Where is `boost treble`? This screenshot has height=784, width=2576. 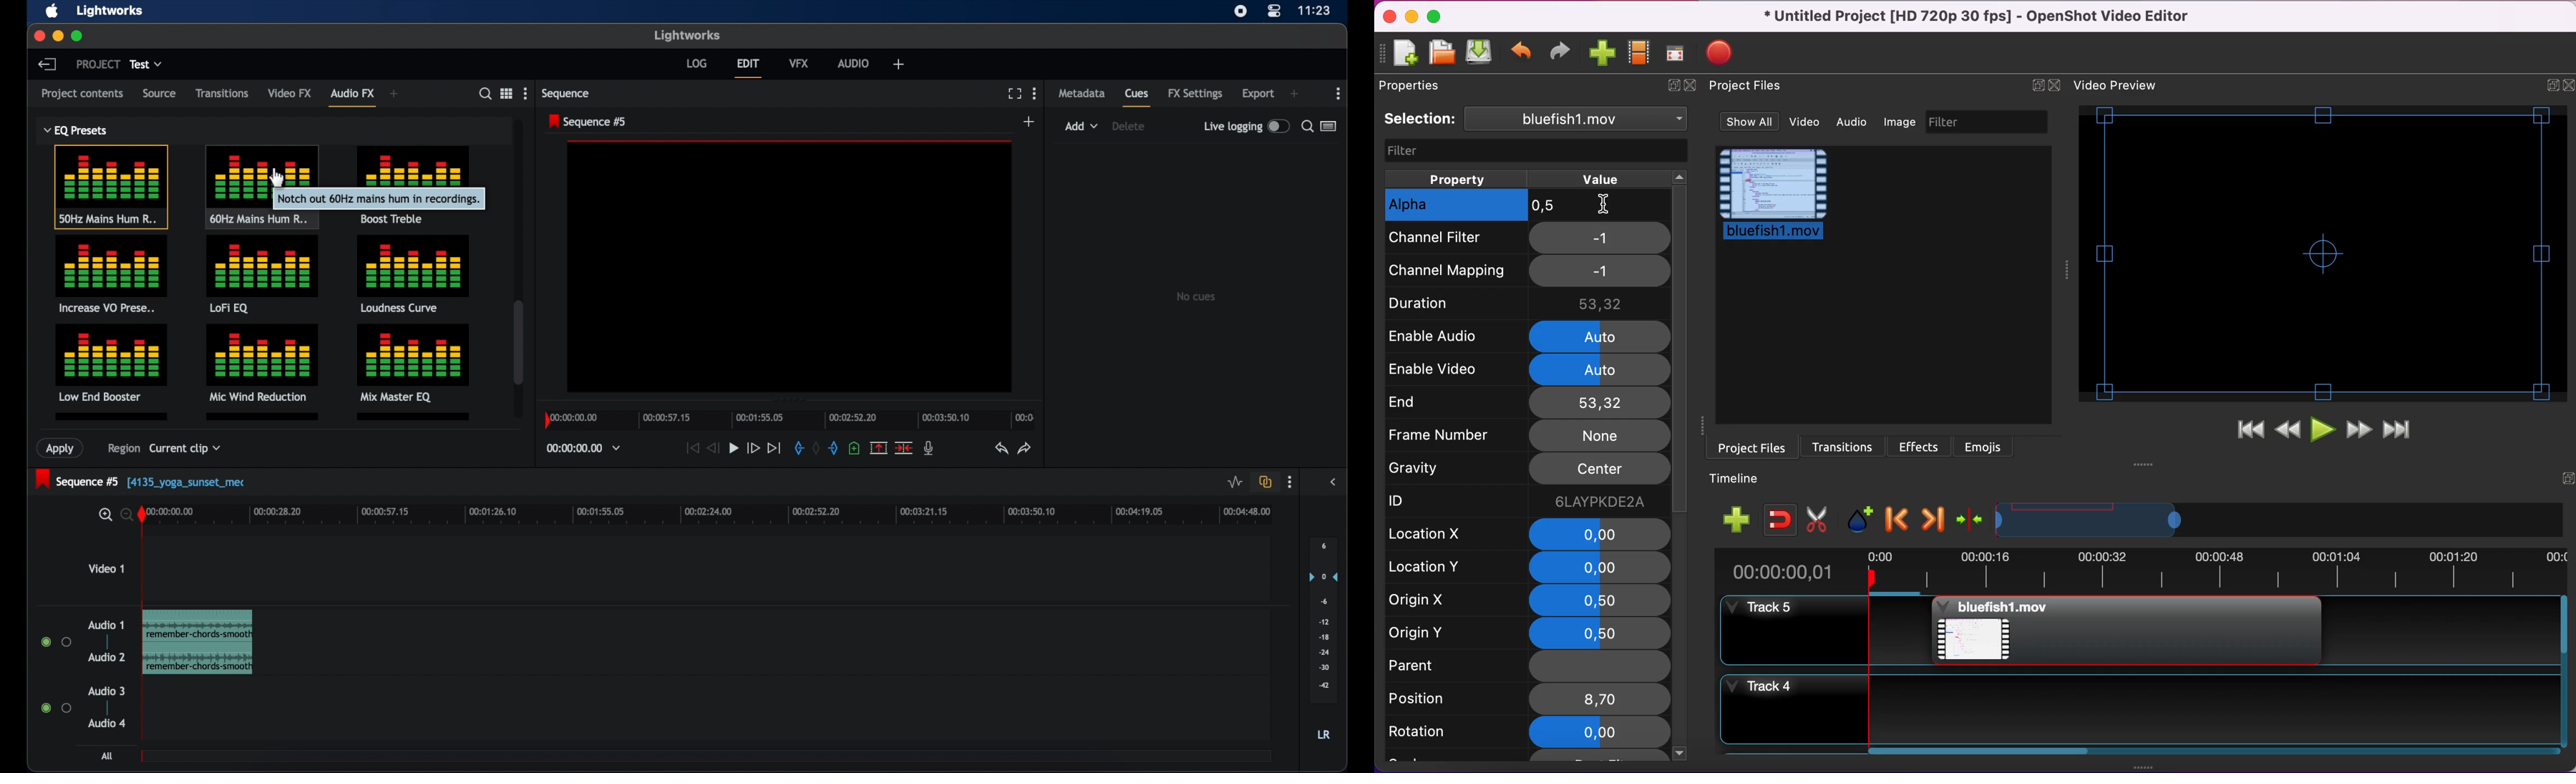
boost treble is located at coordinates (415, 183).